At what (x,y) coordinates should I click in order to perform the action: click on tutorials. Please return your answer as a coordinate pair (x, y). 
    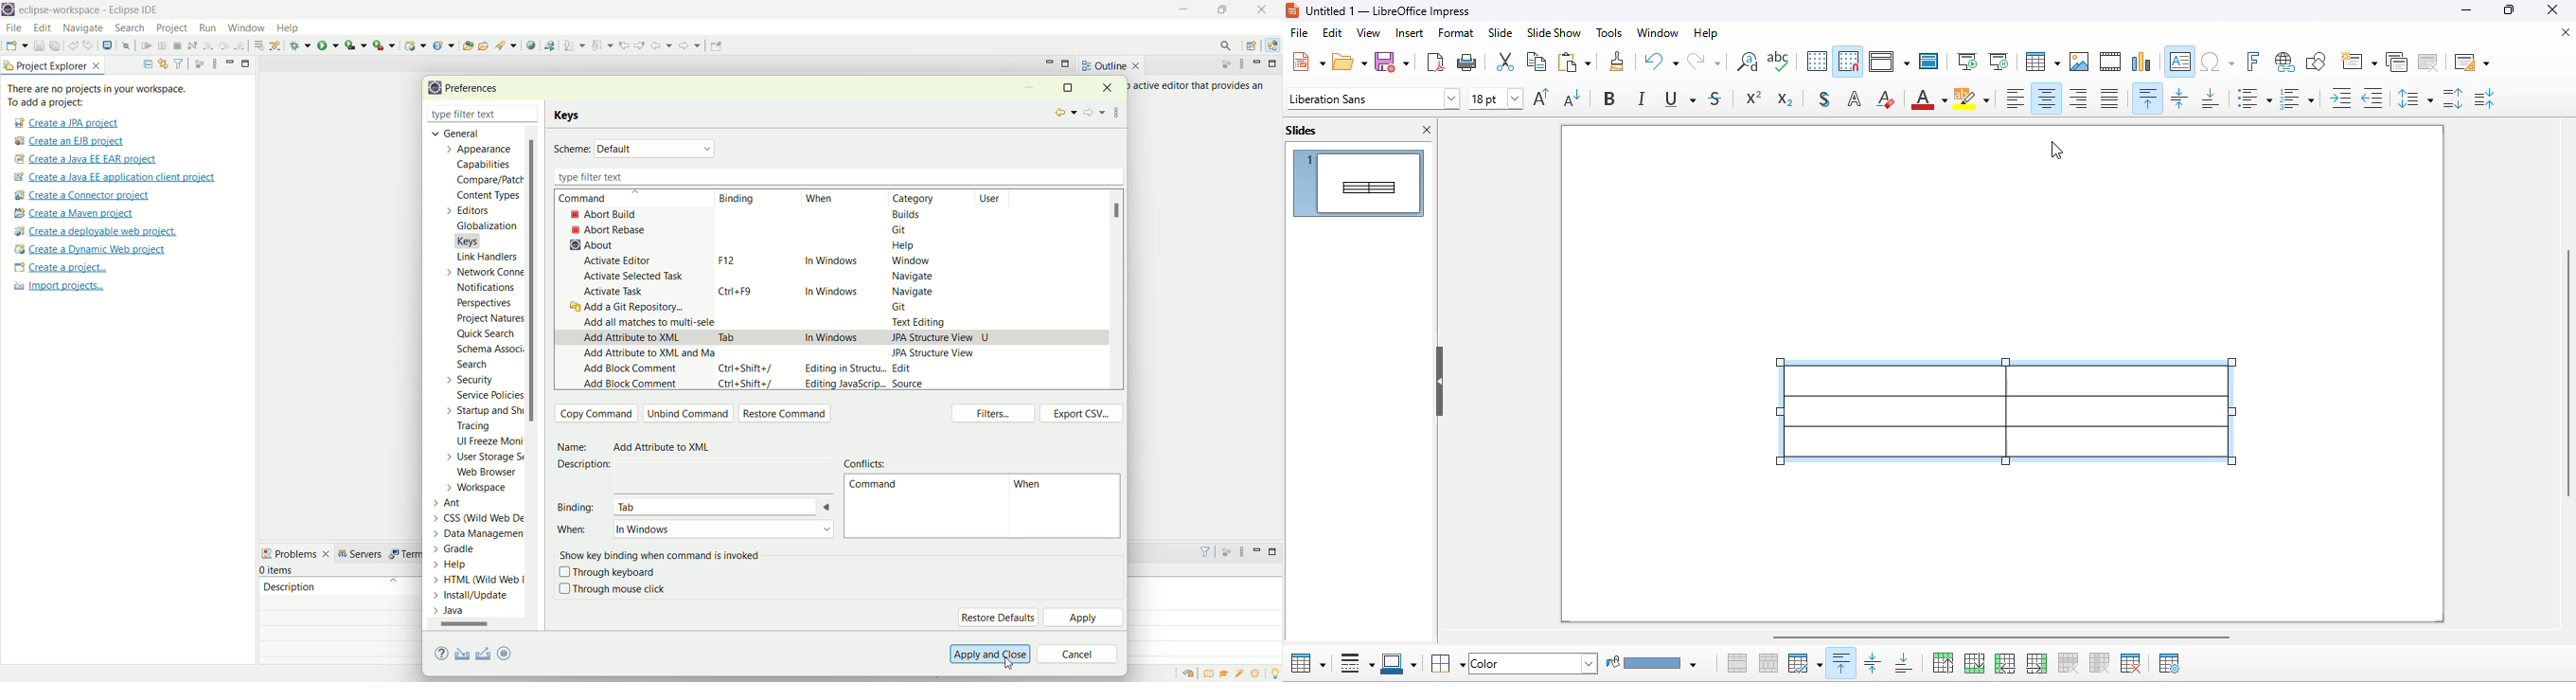
    Looking at the image, I should click on (1224, 674).